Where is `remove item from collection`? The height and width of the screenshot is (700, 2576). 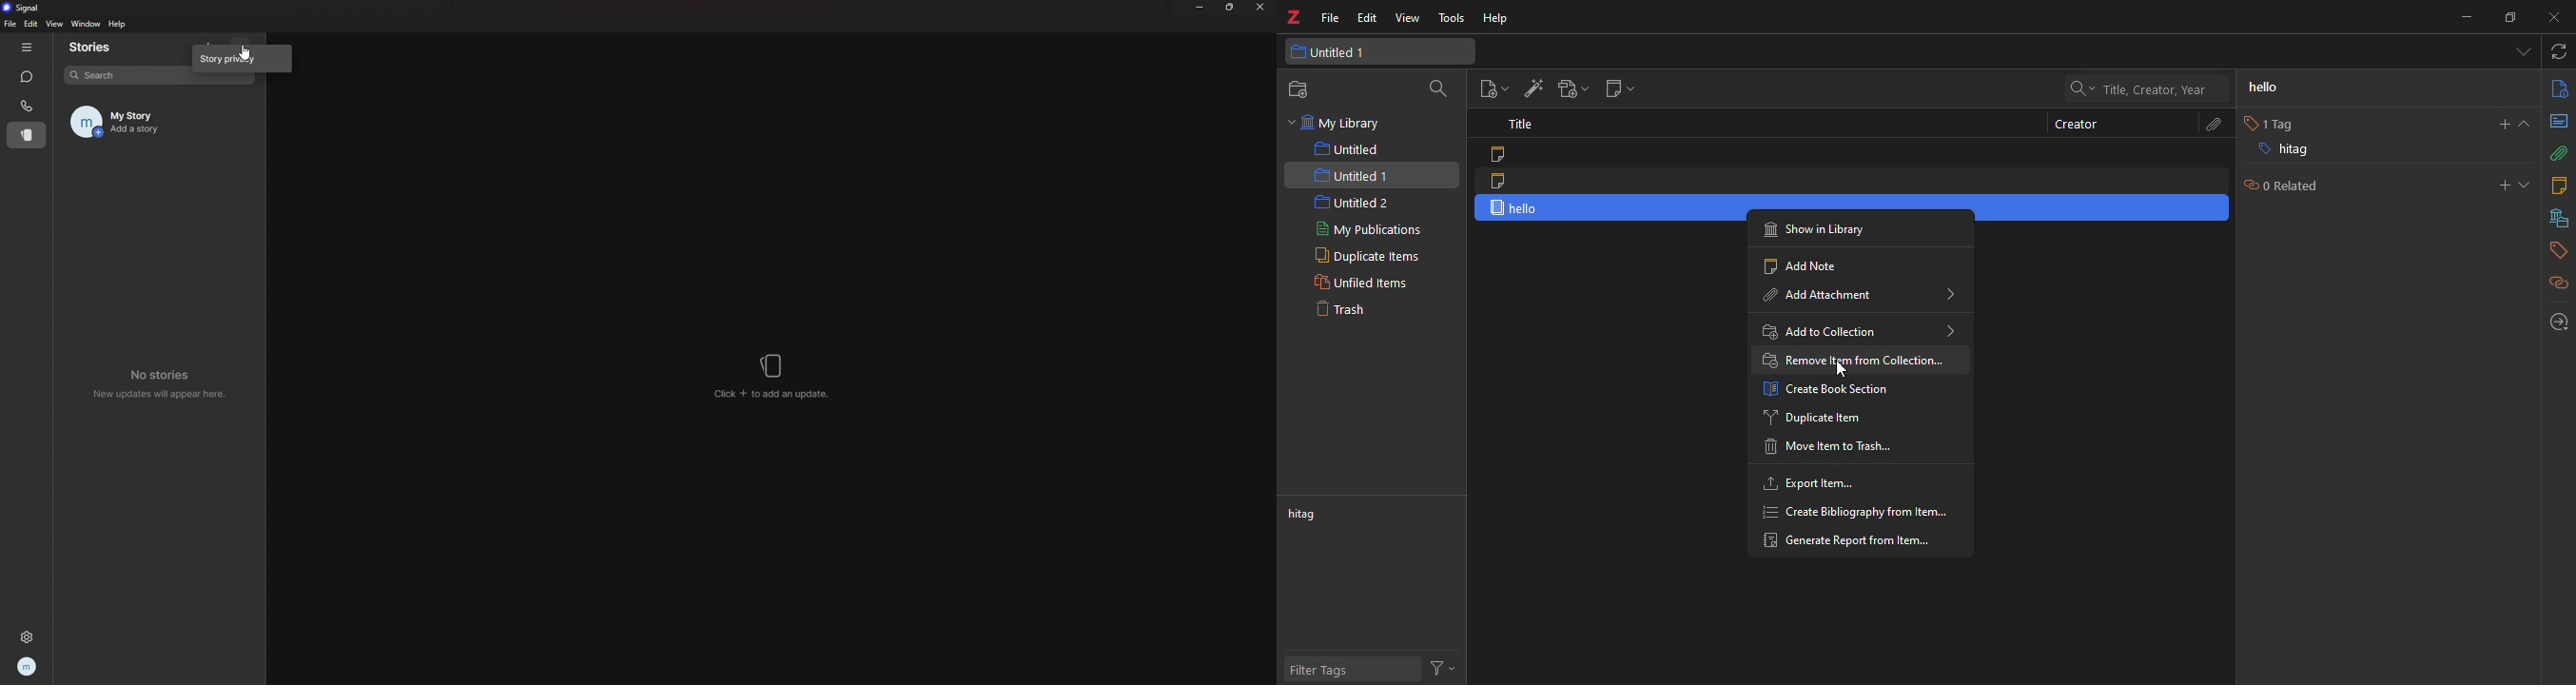 remove item from collection is located at coordinates (1859, 360).